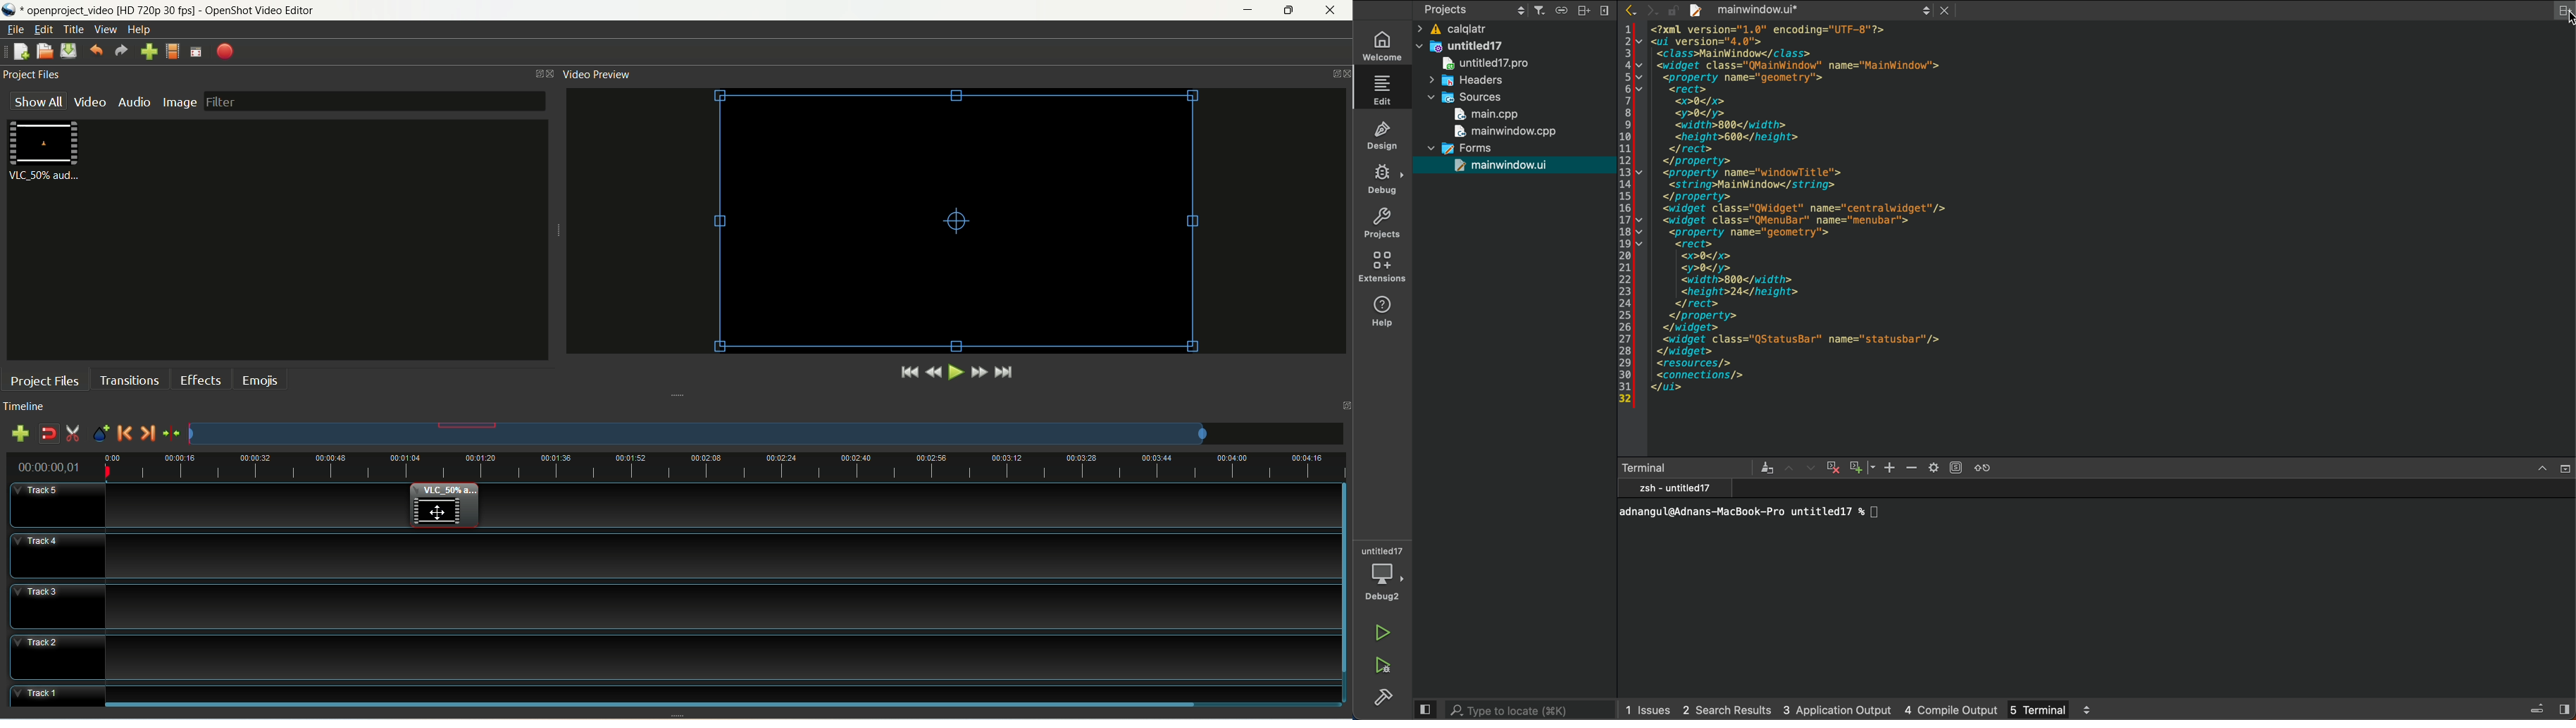 The image size is (2576, 728). Describe the element at coordinates (1629, 9) in the screenshot. I see `go back` at that location.